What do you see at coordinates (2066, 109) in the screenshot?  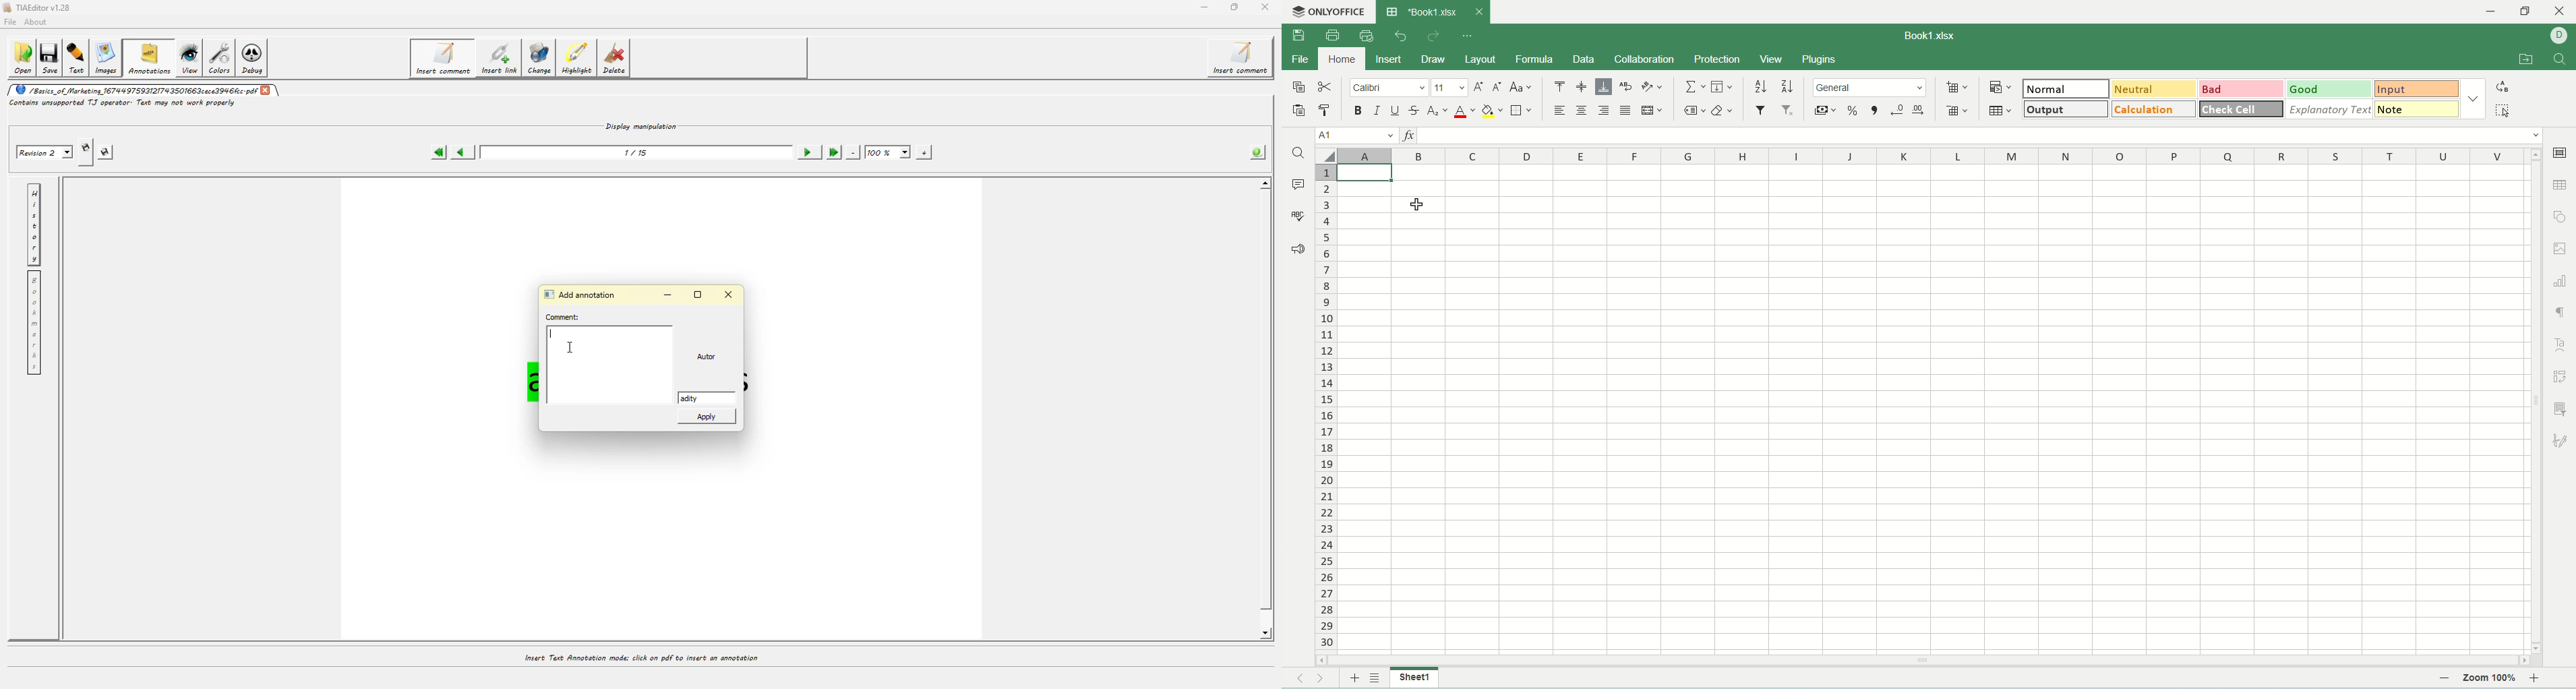 I see `output` at bounding box center [2066, 109].